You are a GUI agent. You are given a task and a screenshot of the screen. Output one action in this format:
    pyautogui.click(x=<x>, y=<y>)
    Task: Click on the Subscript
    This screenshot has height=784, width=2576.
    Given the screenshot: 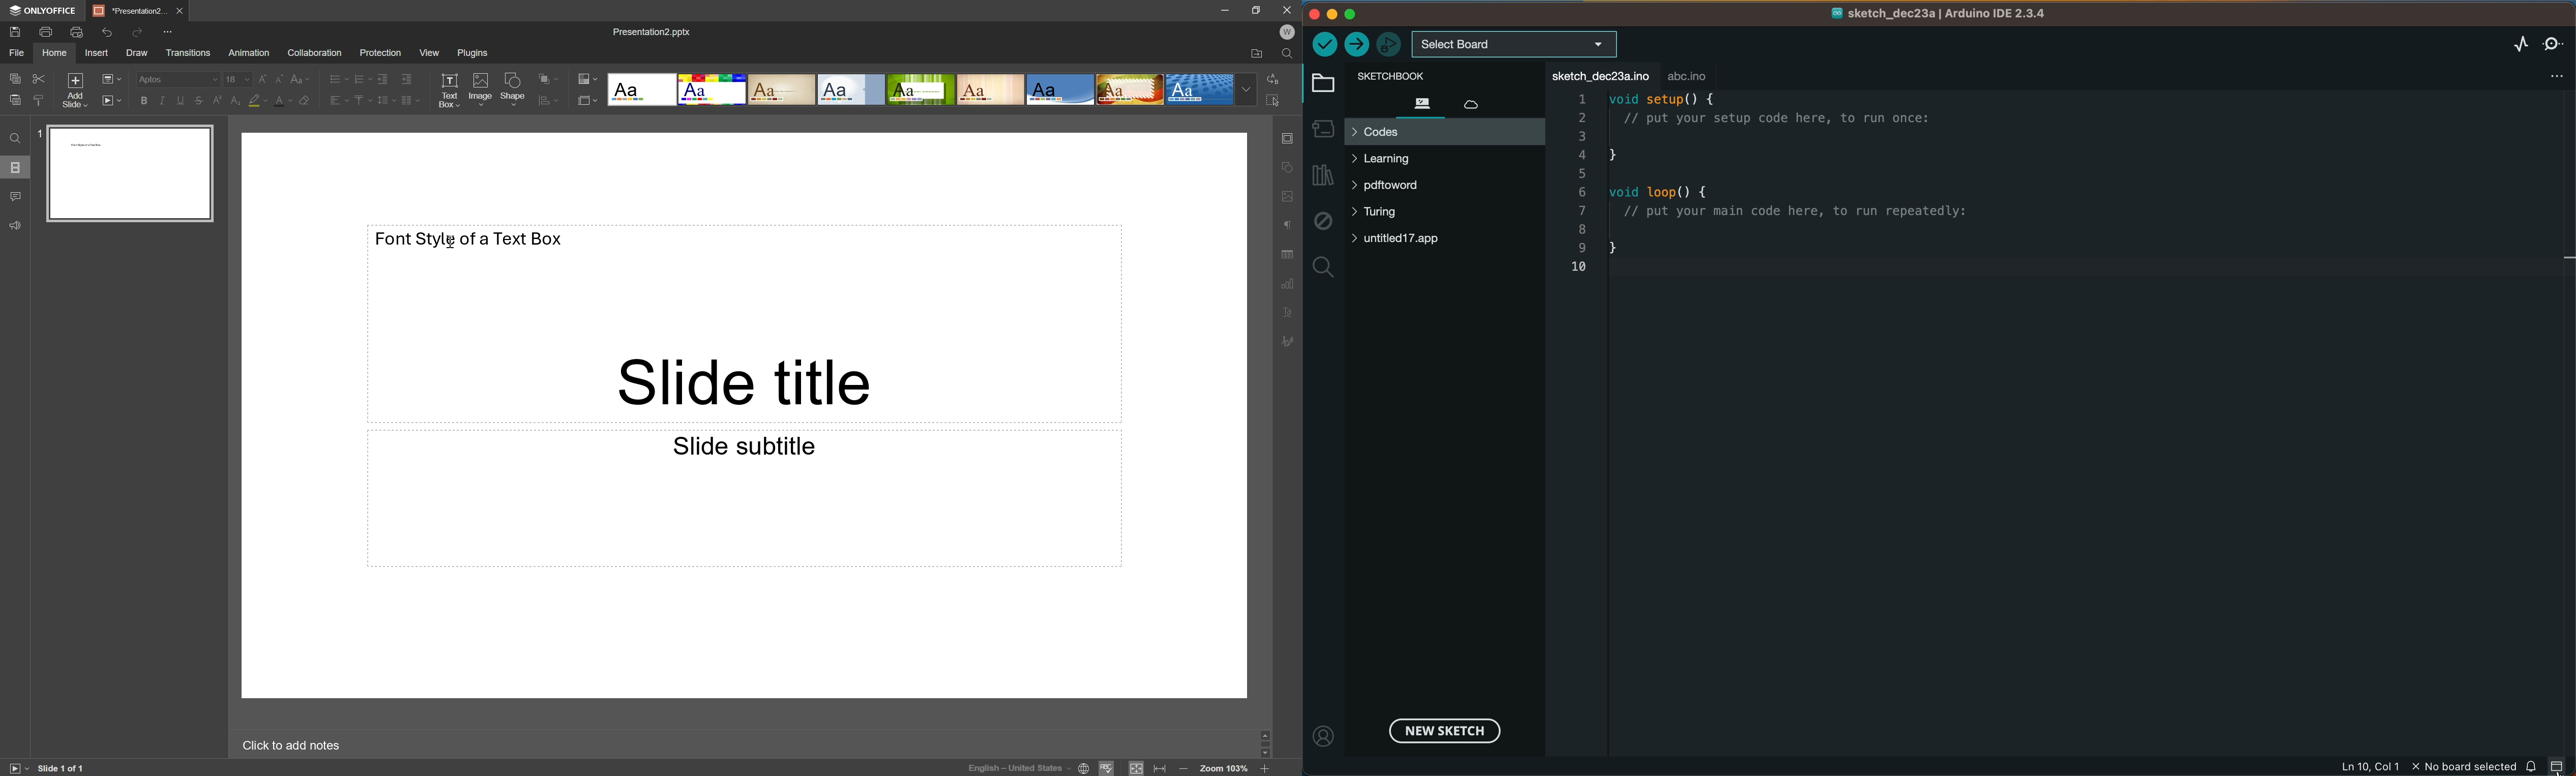 What is the action you would take?
    pyautogui.click(x=236, y=100)
    